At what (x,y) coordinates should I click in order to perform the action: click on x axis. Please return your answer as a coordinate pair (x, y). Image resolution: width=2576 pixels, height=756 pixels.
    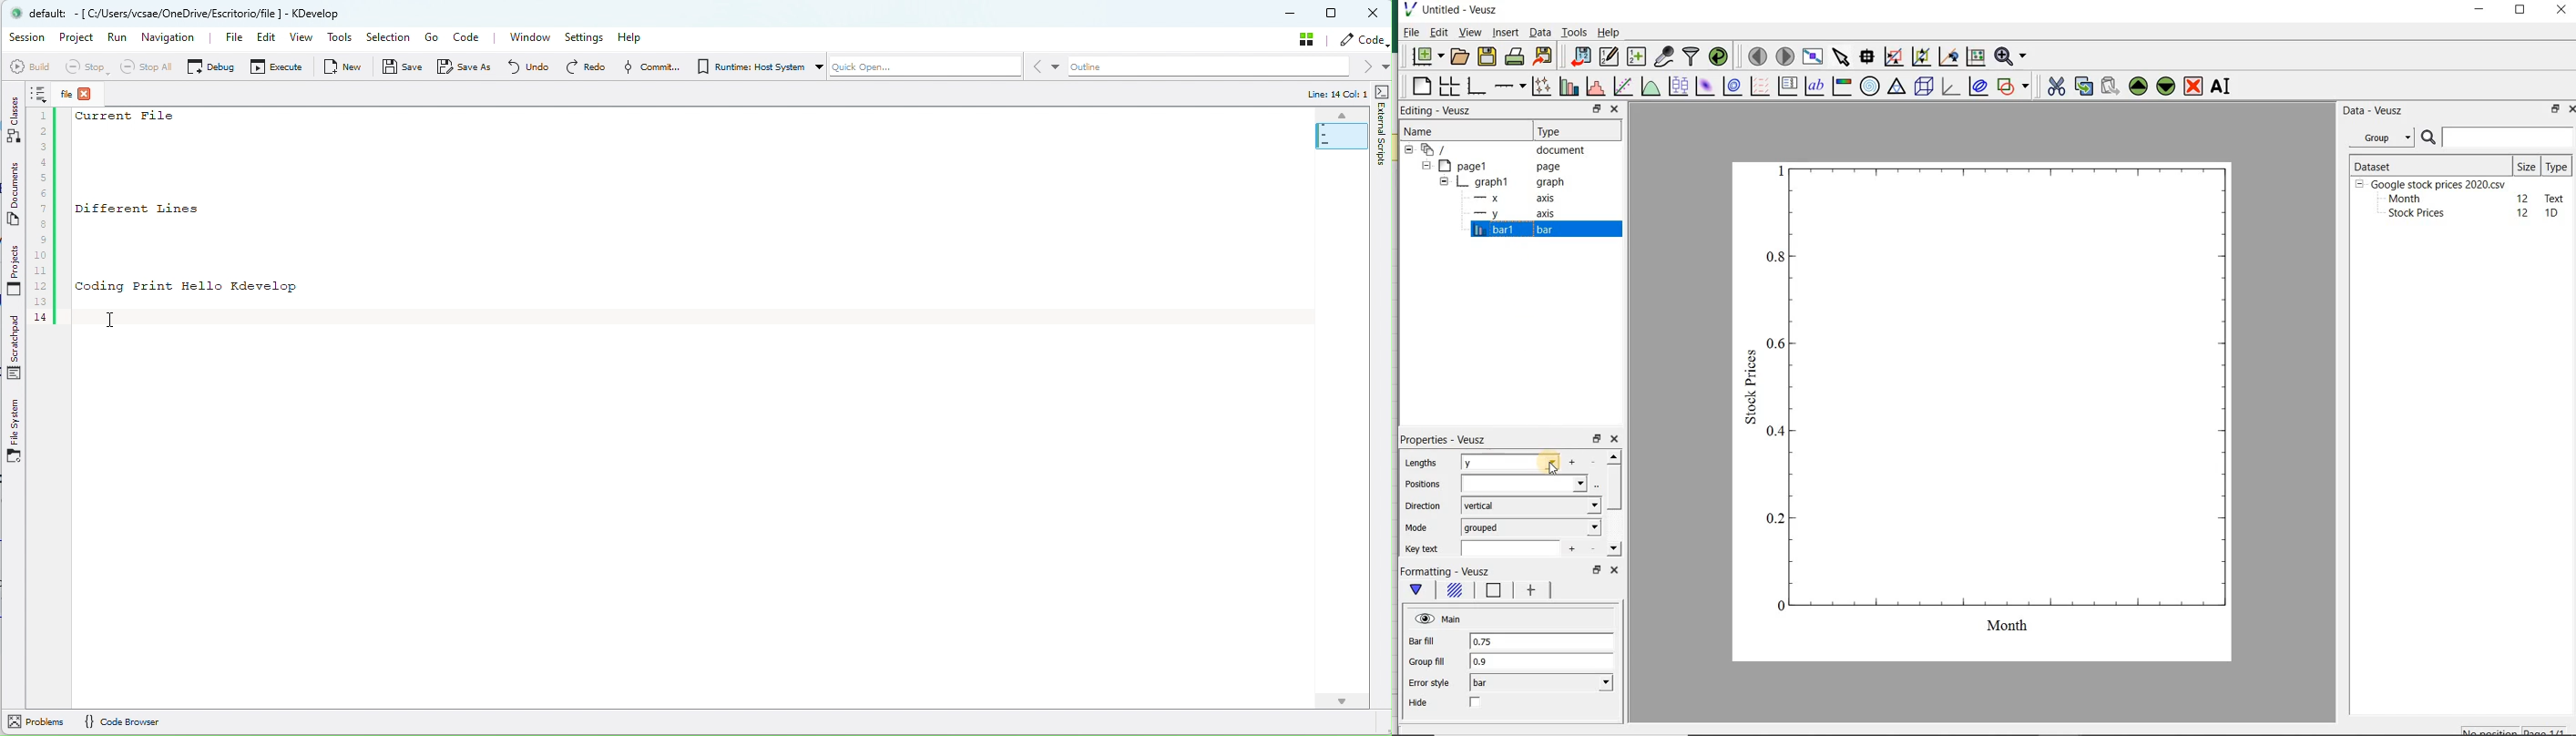
    Looking at the image, I should click on (1508, 199).